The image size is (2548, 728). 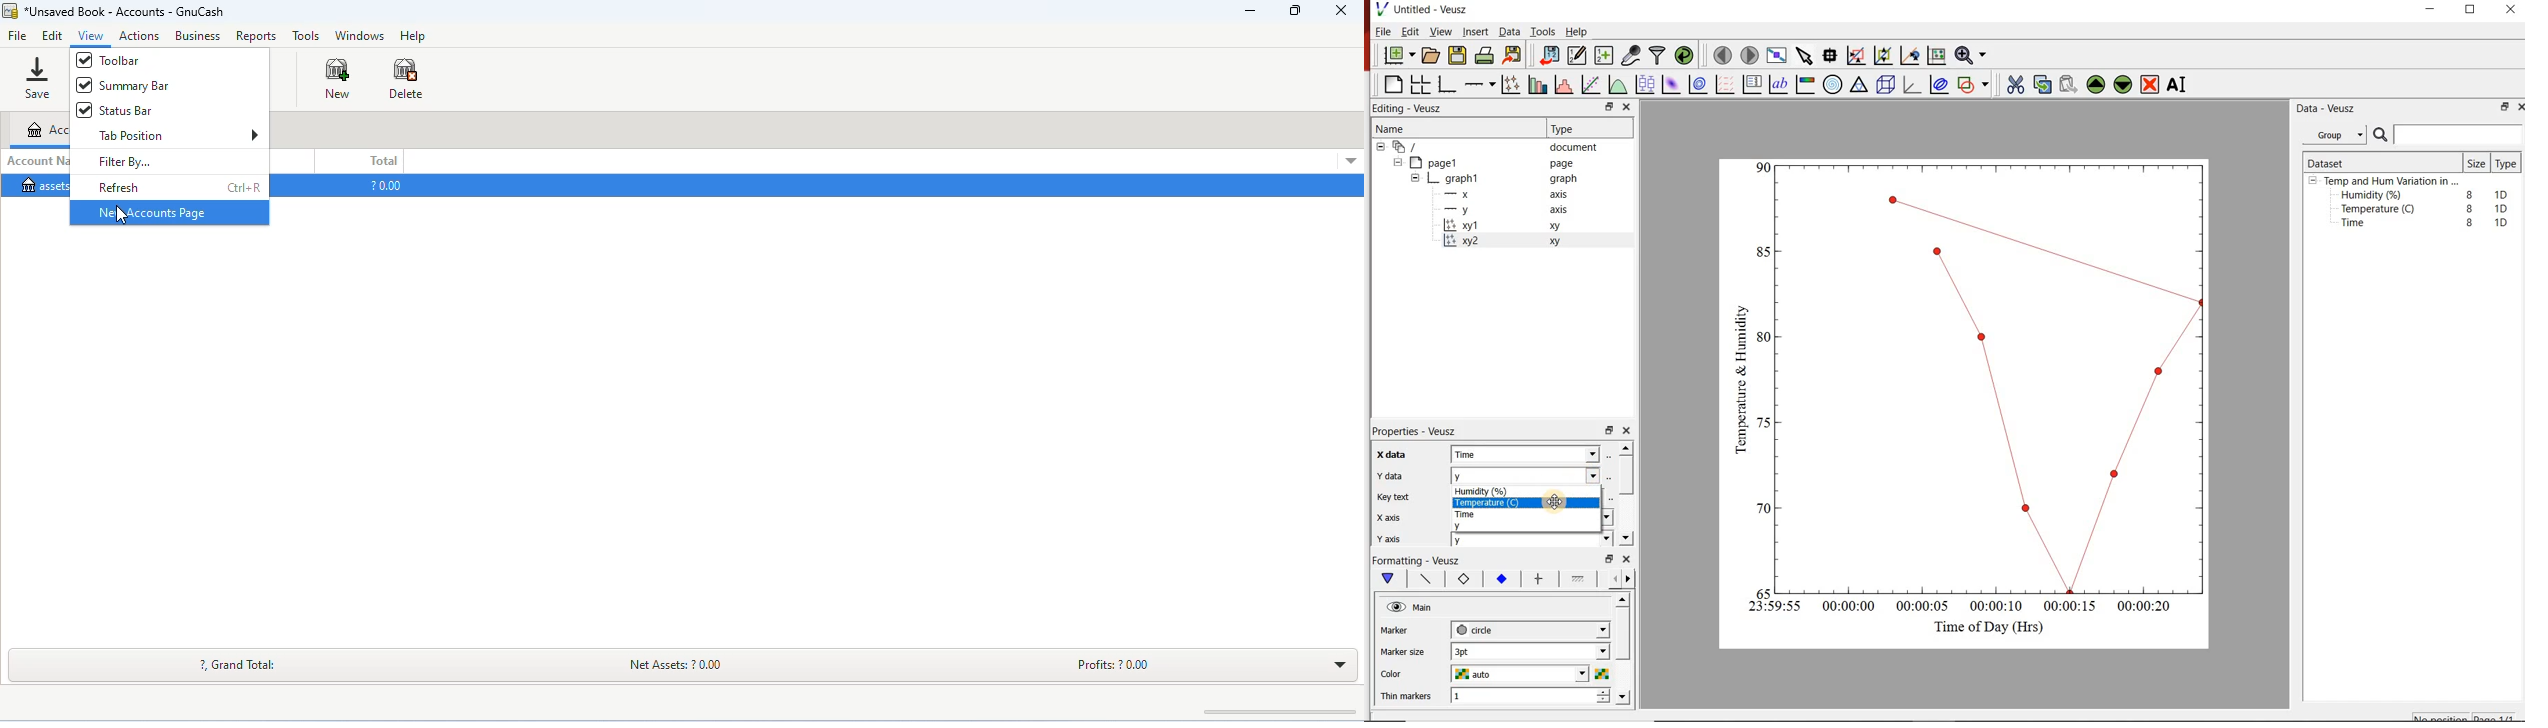 What do you see at coordinates (382, 161) in the screenshot?
I see `total` at bounding box center [382, 161].